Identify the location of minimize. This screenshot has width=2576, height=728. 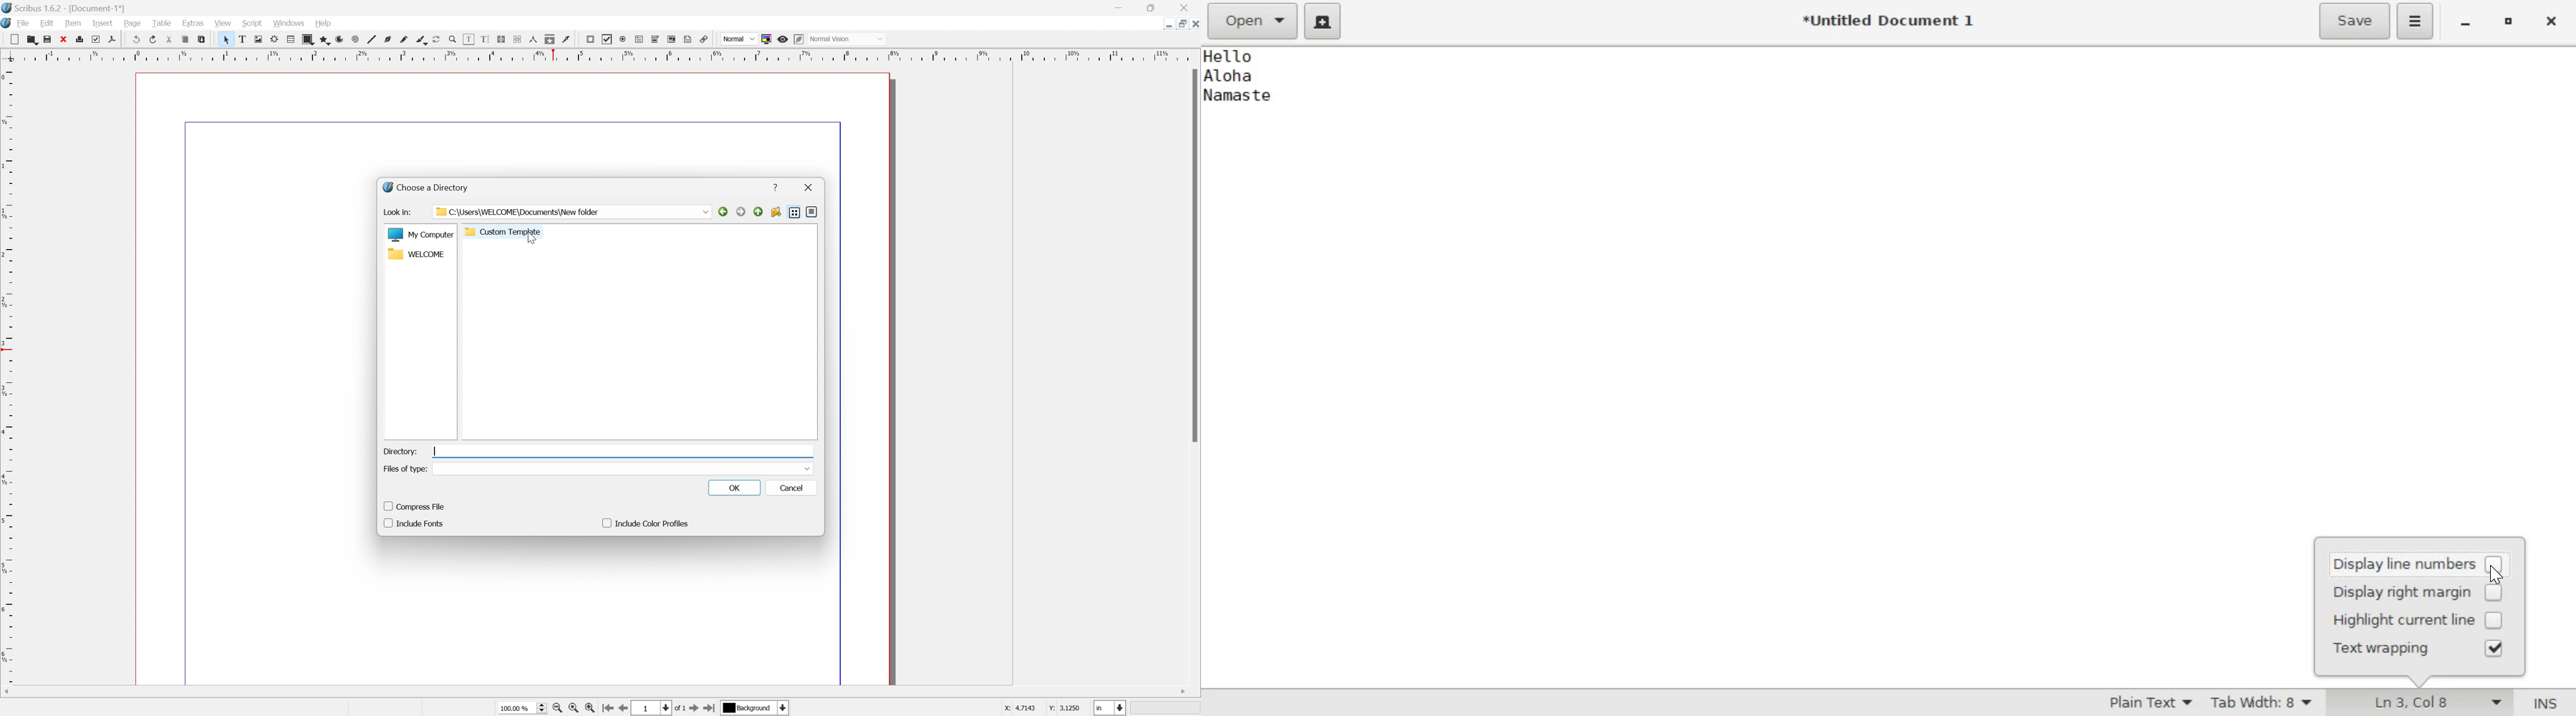
(2466, 22).